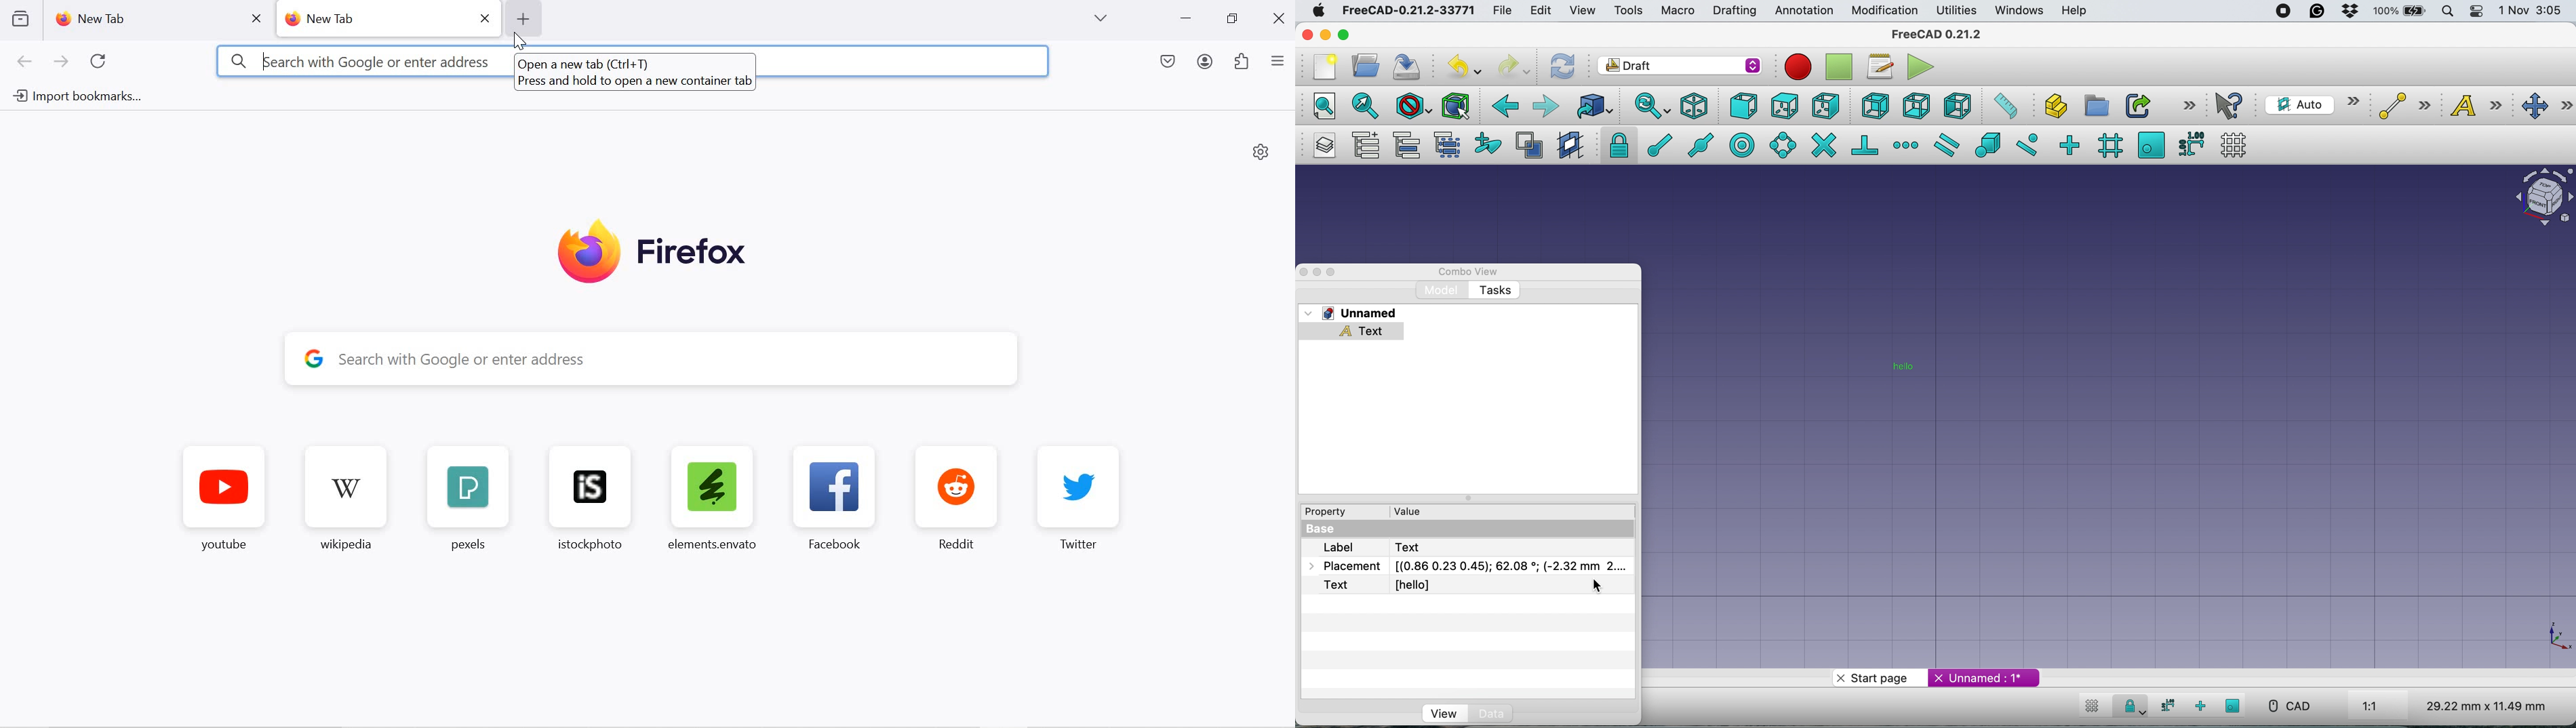 The width and height of the screenshot is (2576, 728). Describe the element at coordinates (1656, 146) in the screenshot. I see `snap at end` at that location.